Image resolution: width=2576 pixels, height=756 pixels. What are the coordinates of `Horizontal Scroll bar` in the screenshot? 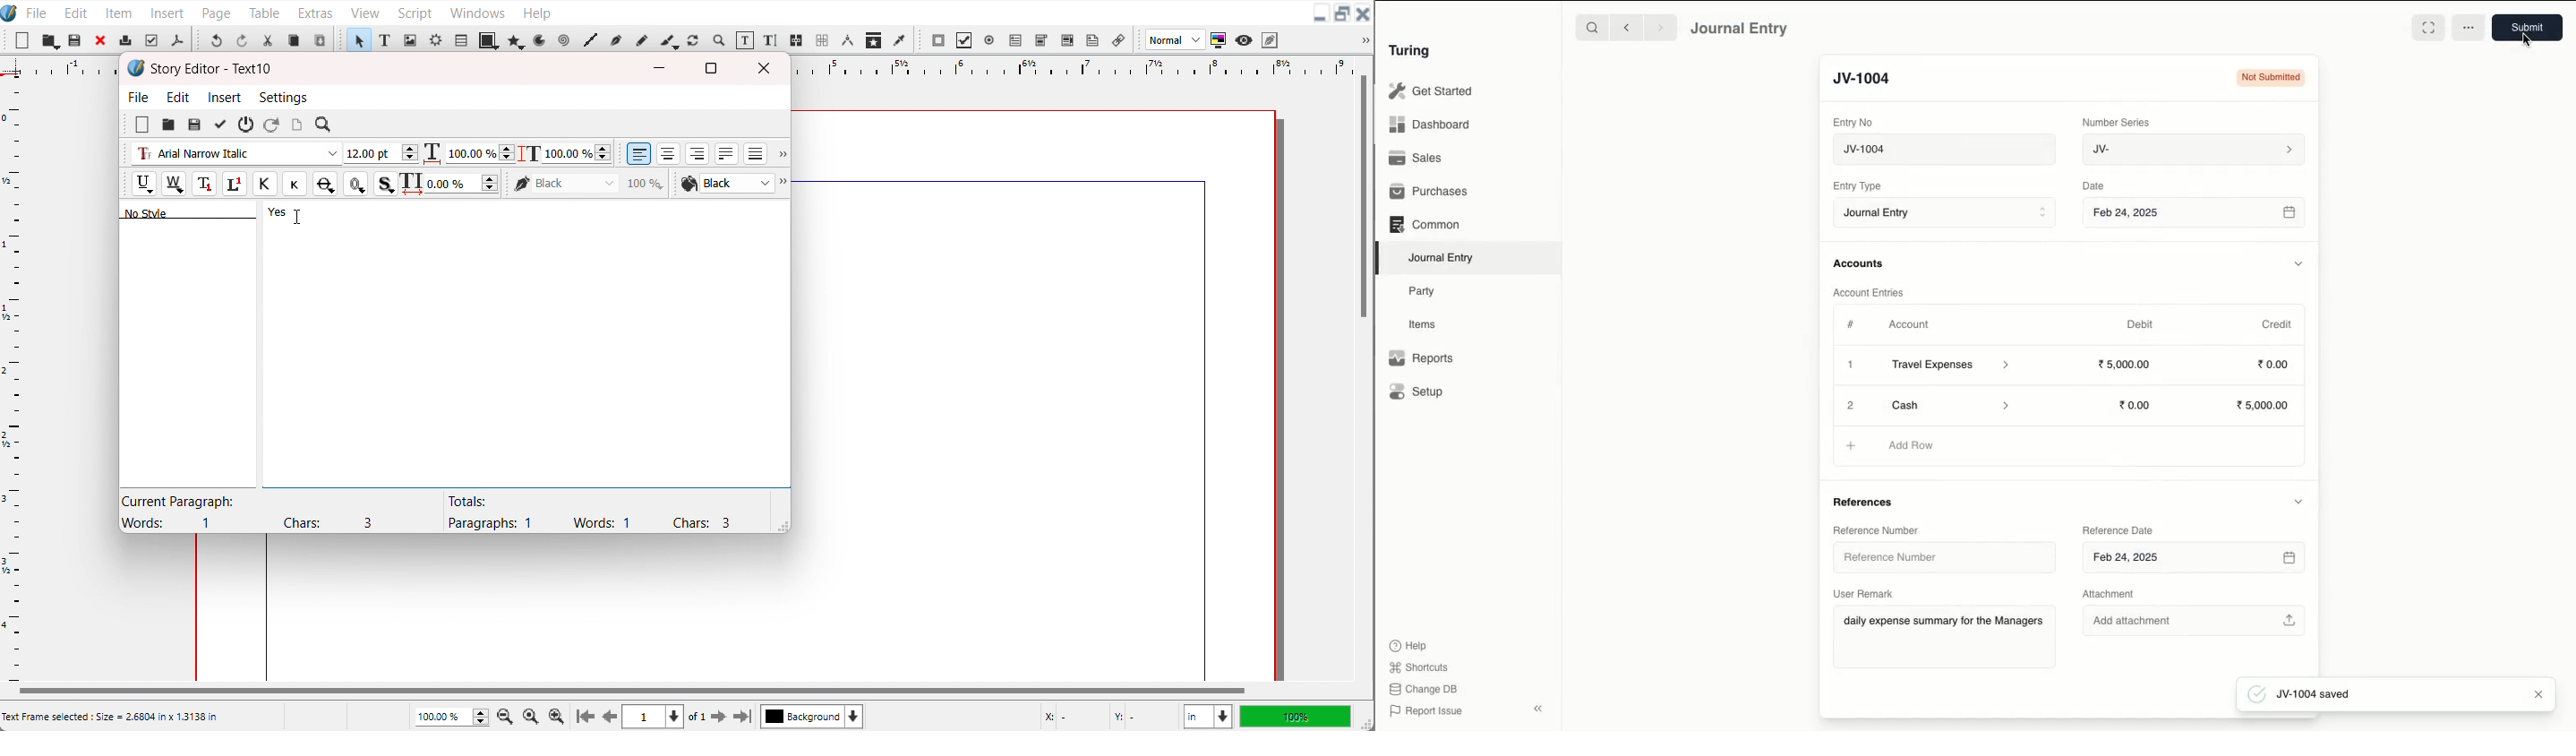 It's located at (629, 691).